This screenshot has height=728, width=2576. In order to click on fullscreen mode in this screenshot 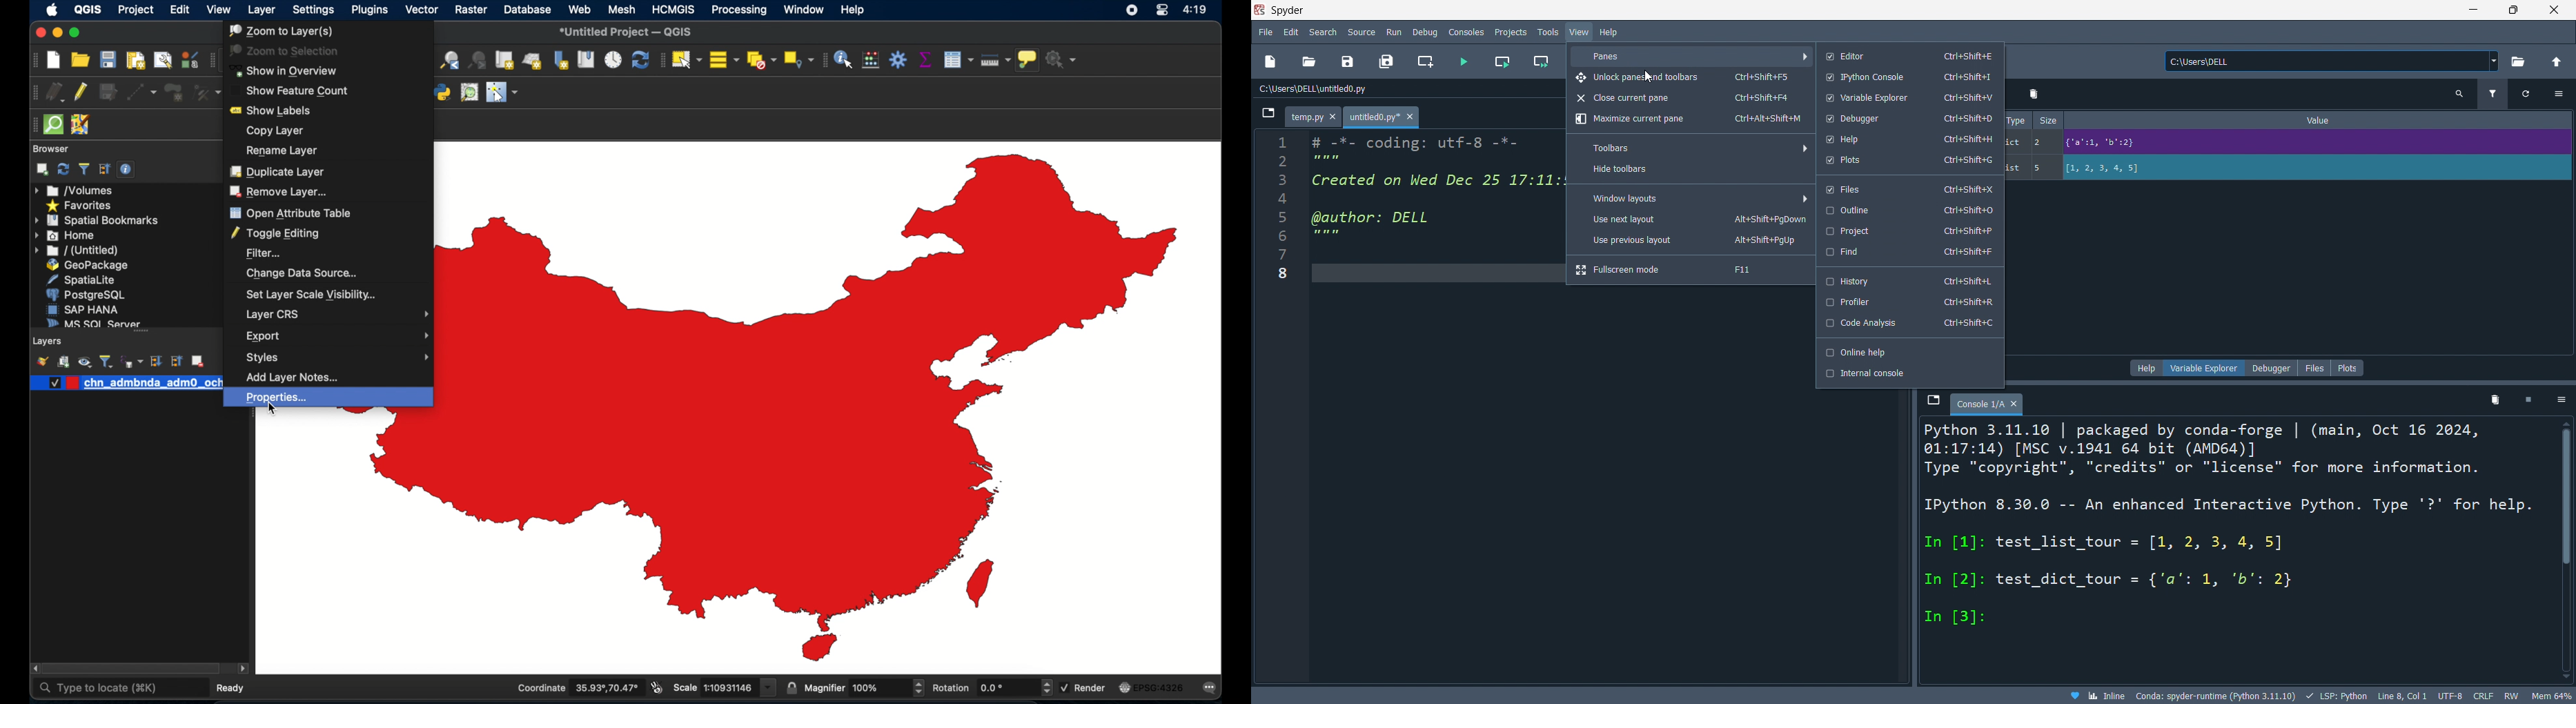, I will do `click(1689, 270)`.